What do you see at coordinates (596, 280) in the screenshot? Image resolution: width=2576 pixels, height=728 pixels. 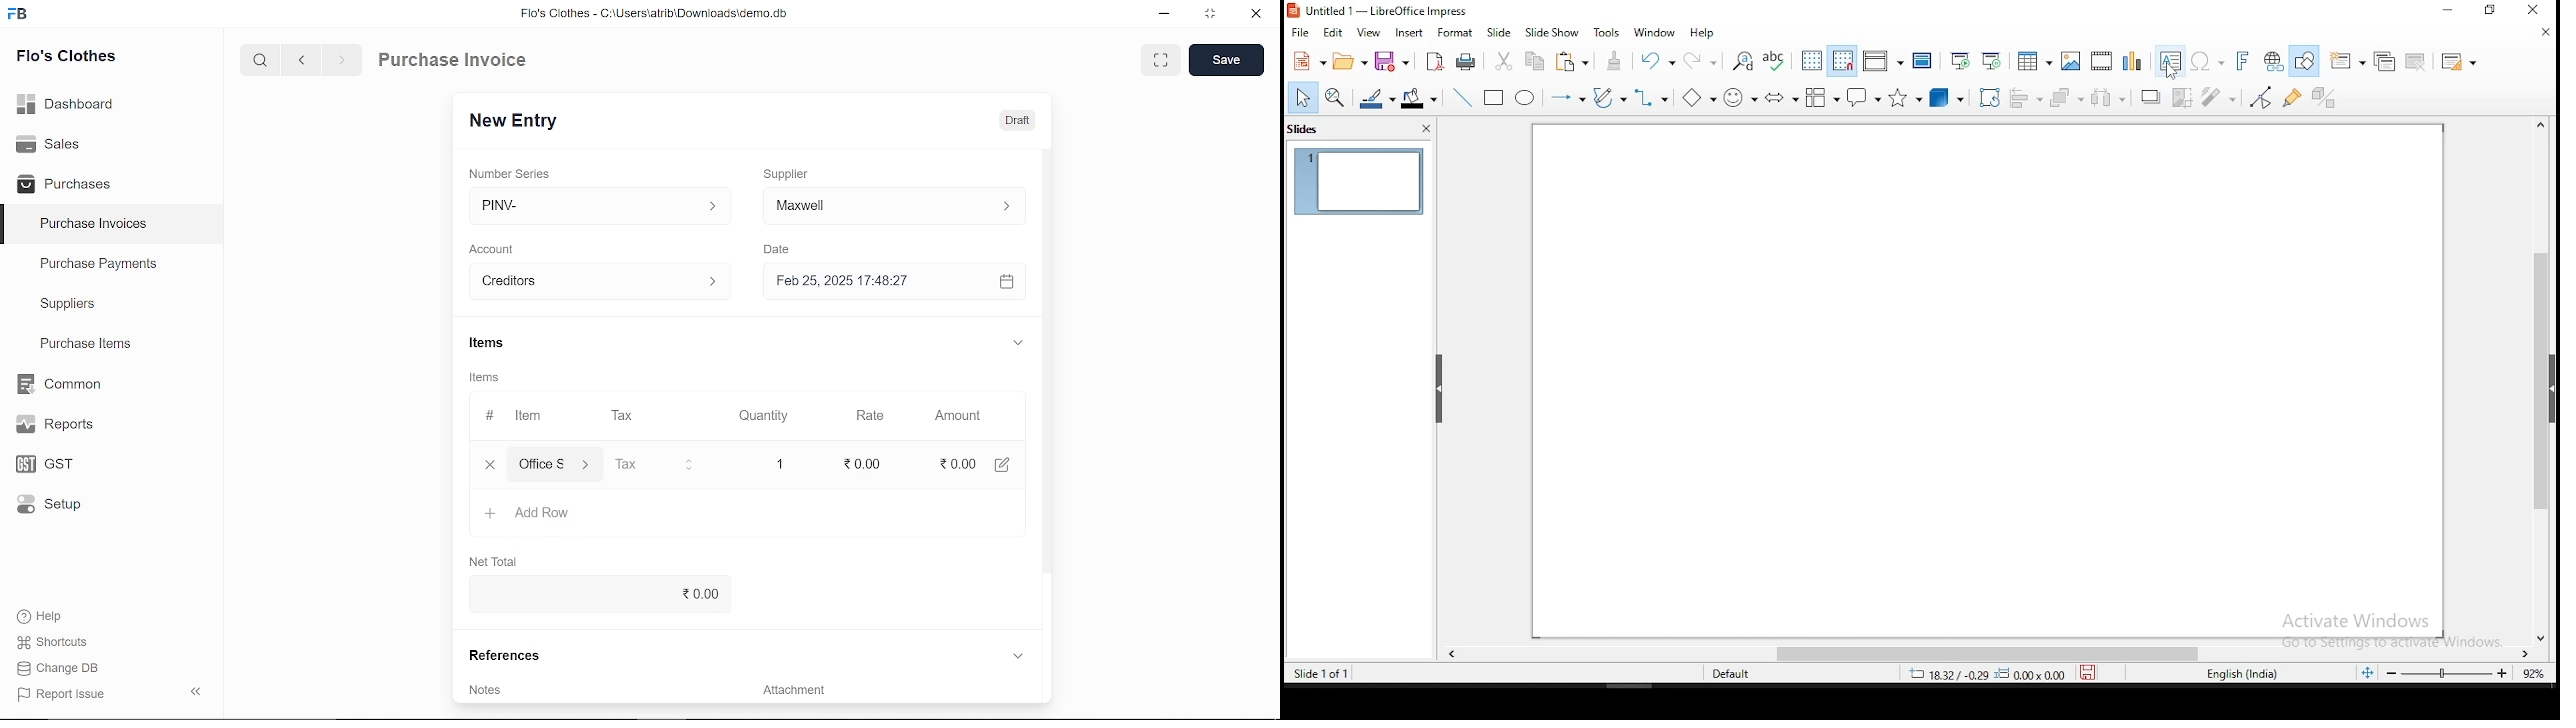 I see `creditors` at bounding box center [596, 280].